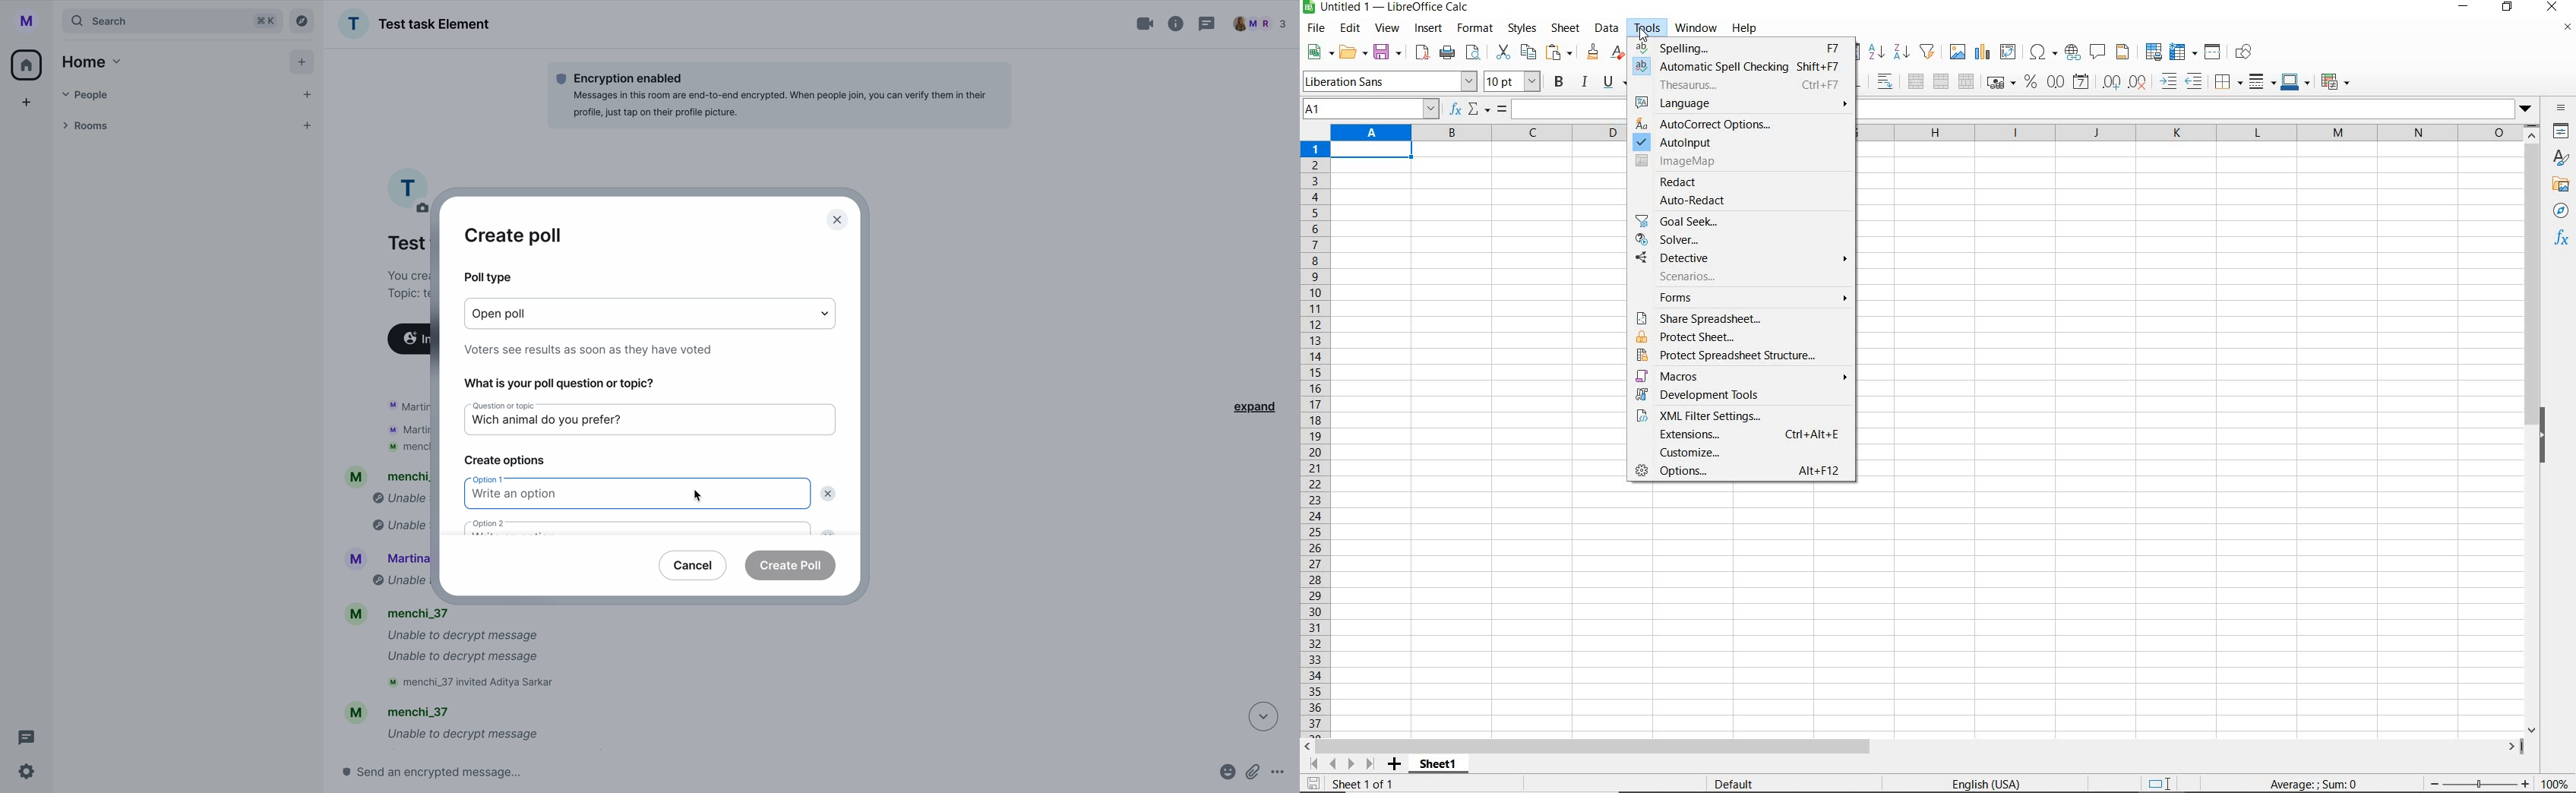 The image size is (2576, 812). What do you see at coordinates (2056, 81) in the screenshot?
I see `format as number` at bounding box center [2056, 81].